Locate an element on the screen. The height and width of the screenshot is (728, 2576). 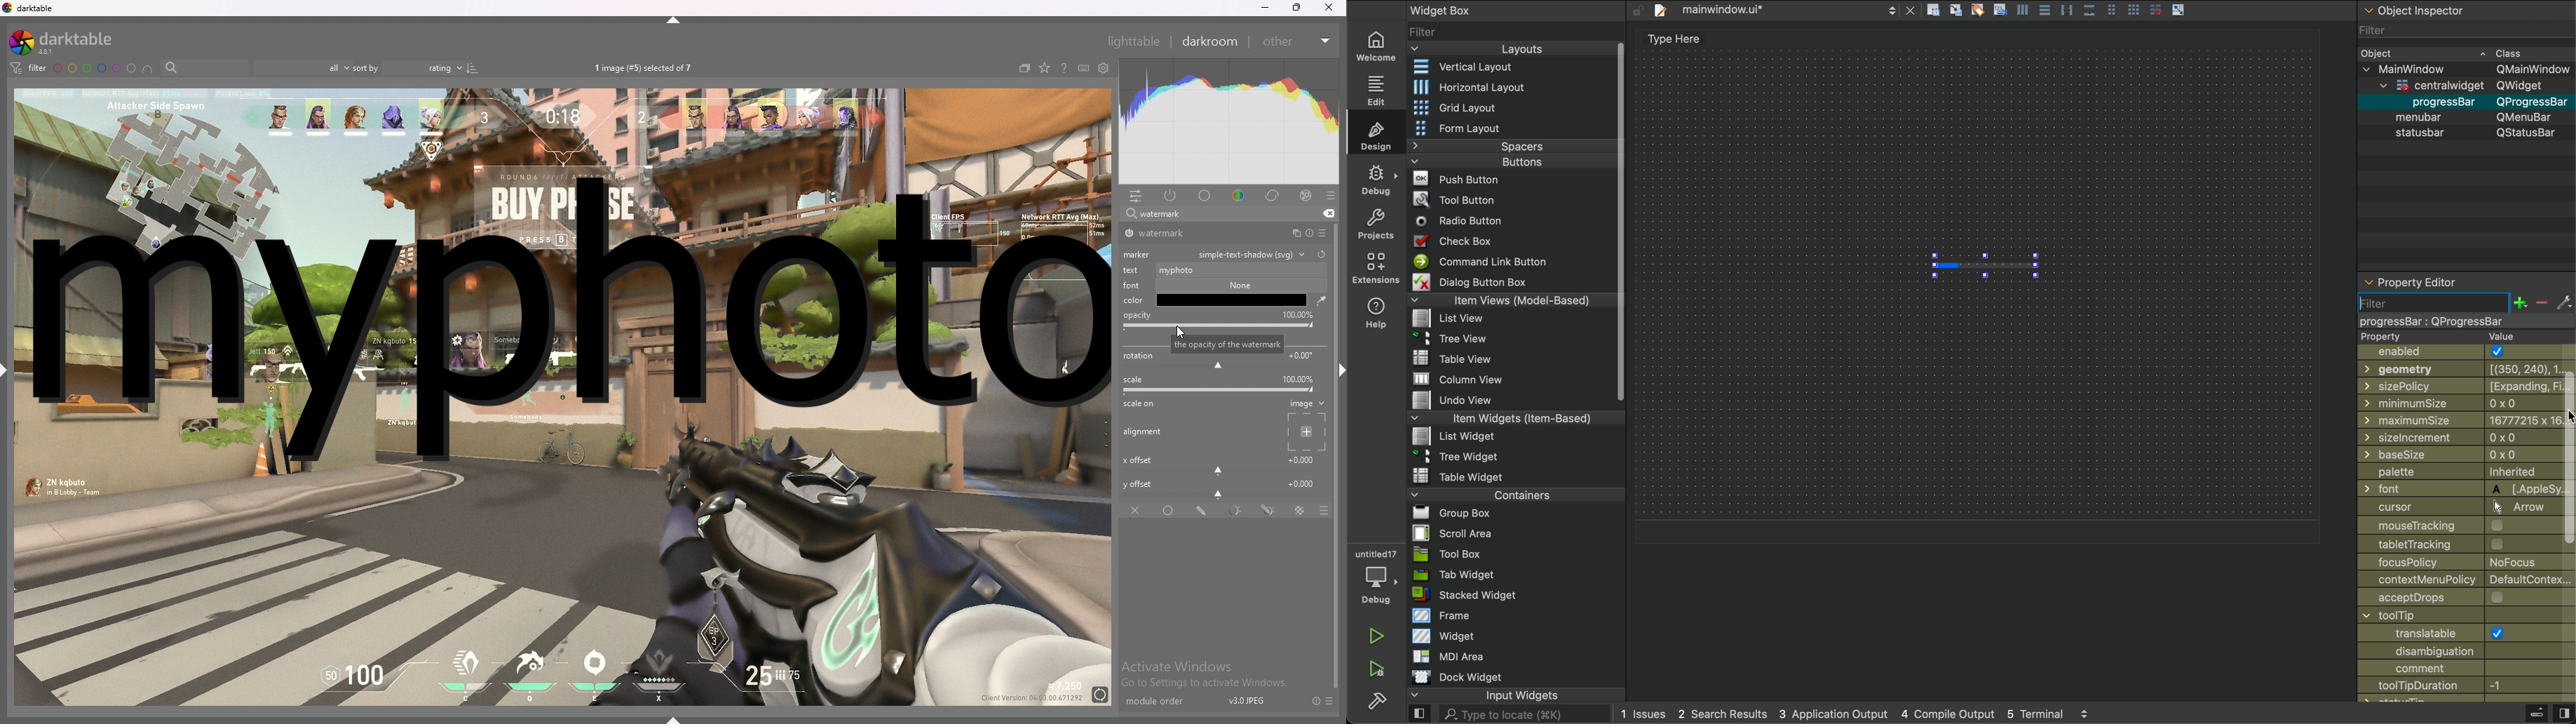
y offset is located at coordinates (1221, 487).